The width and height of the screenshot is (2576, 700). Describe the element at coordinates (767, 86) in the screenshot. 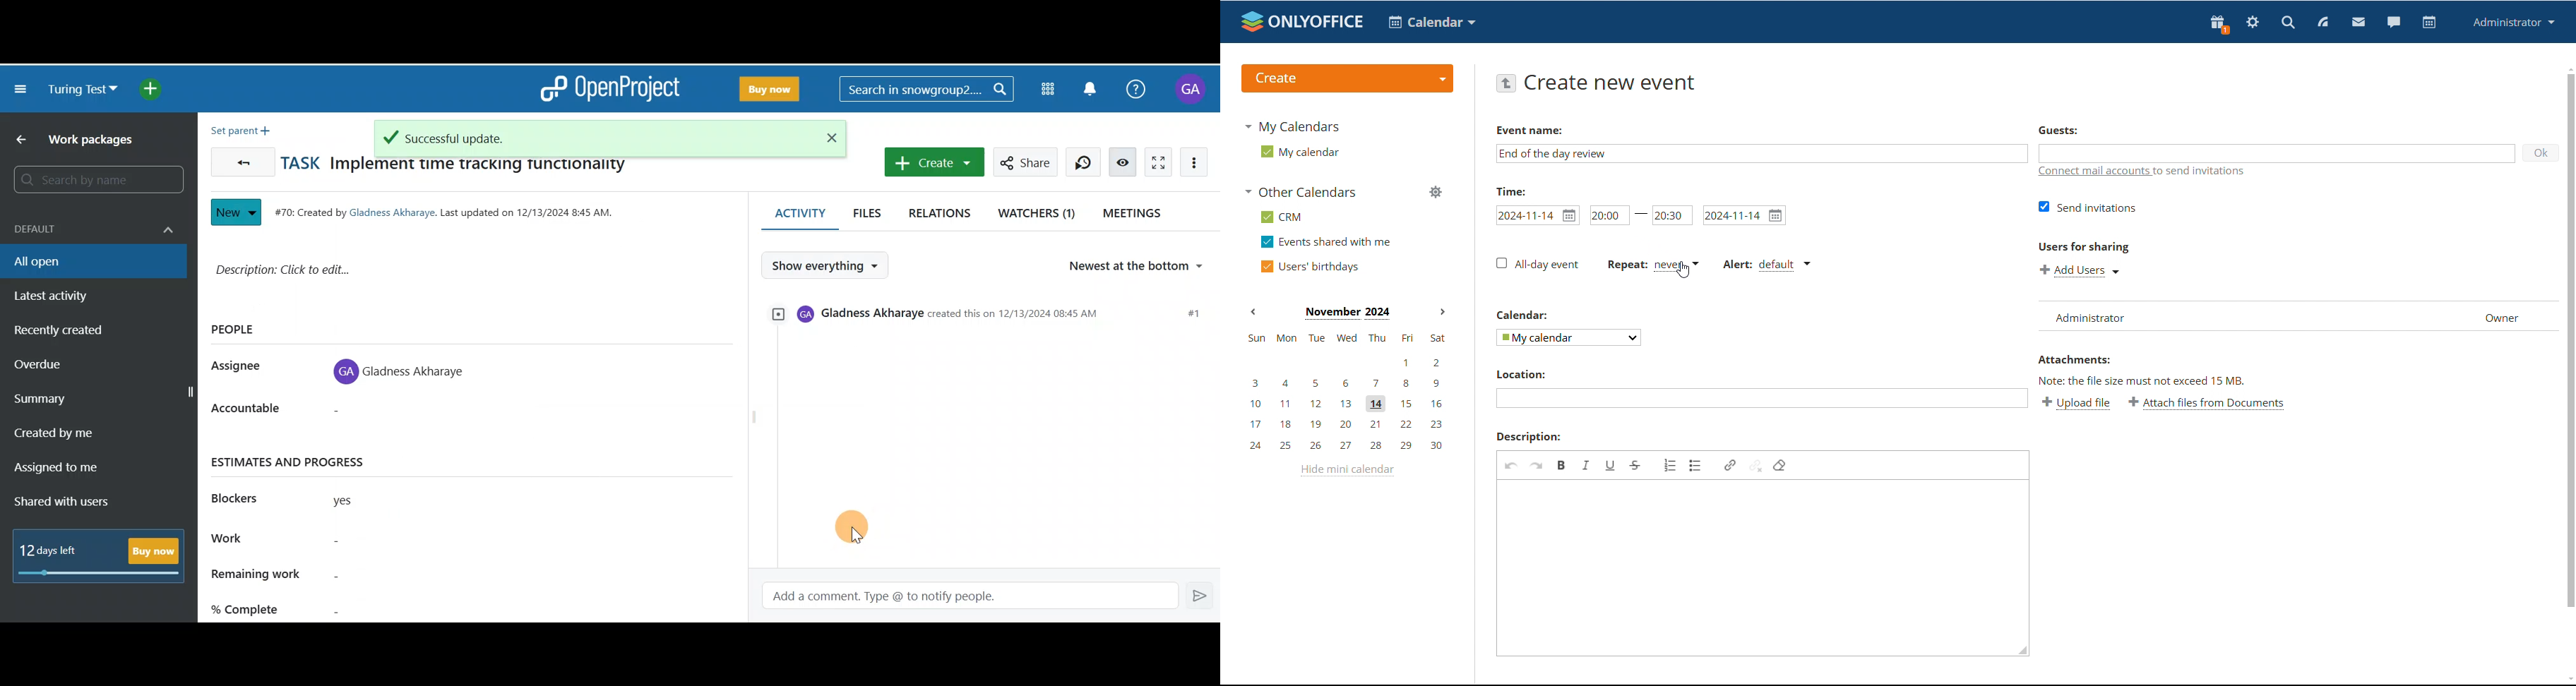

I see `Buy Now` at that location.